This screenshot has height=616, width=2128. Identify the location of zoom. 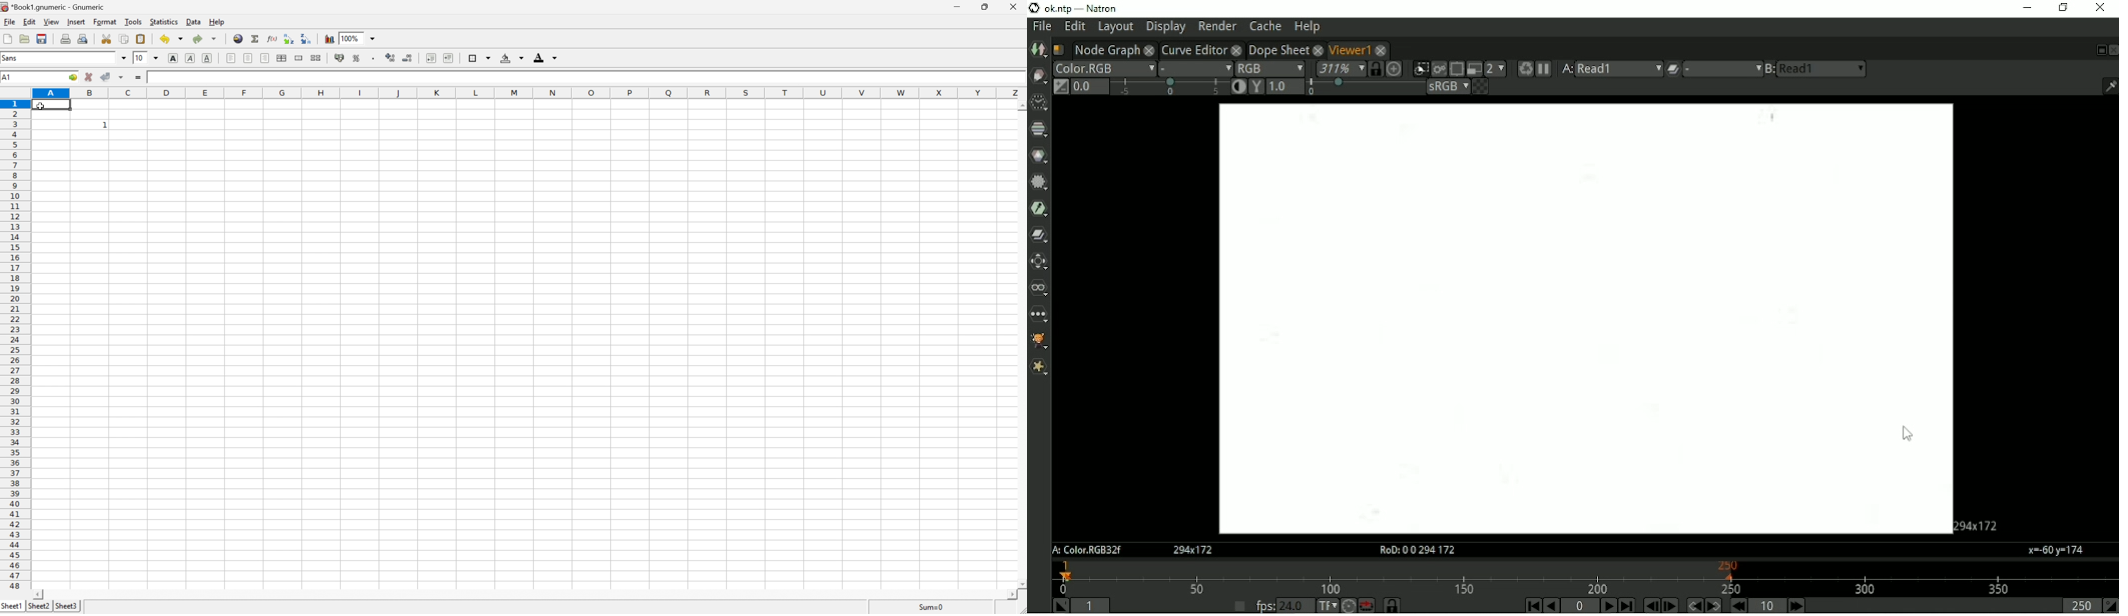
(358, 38).